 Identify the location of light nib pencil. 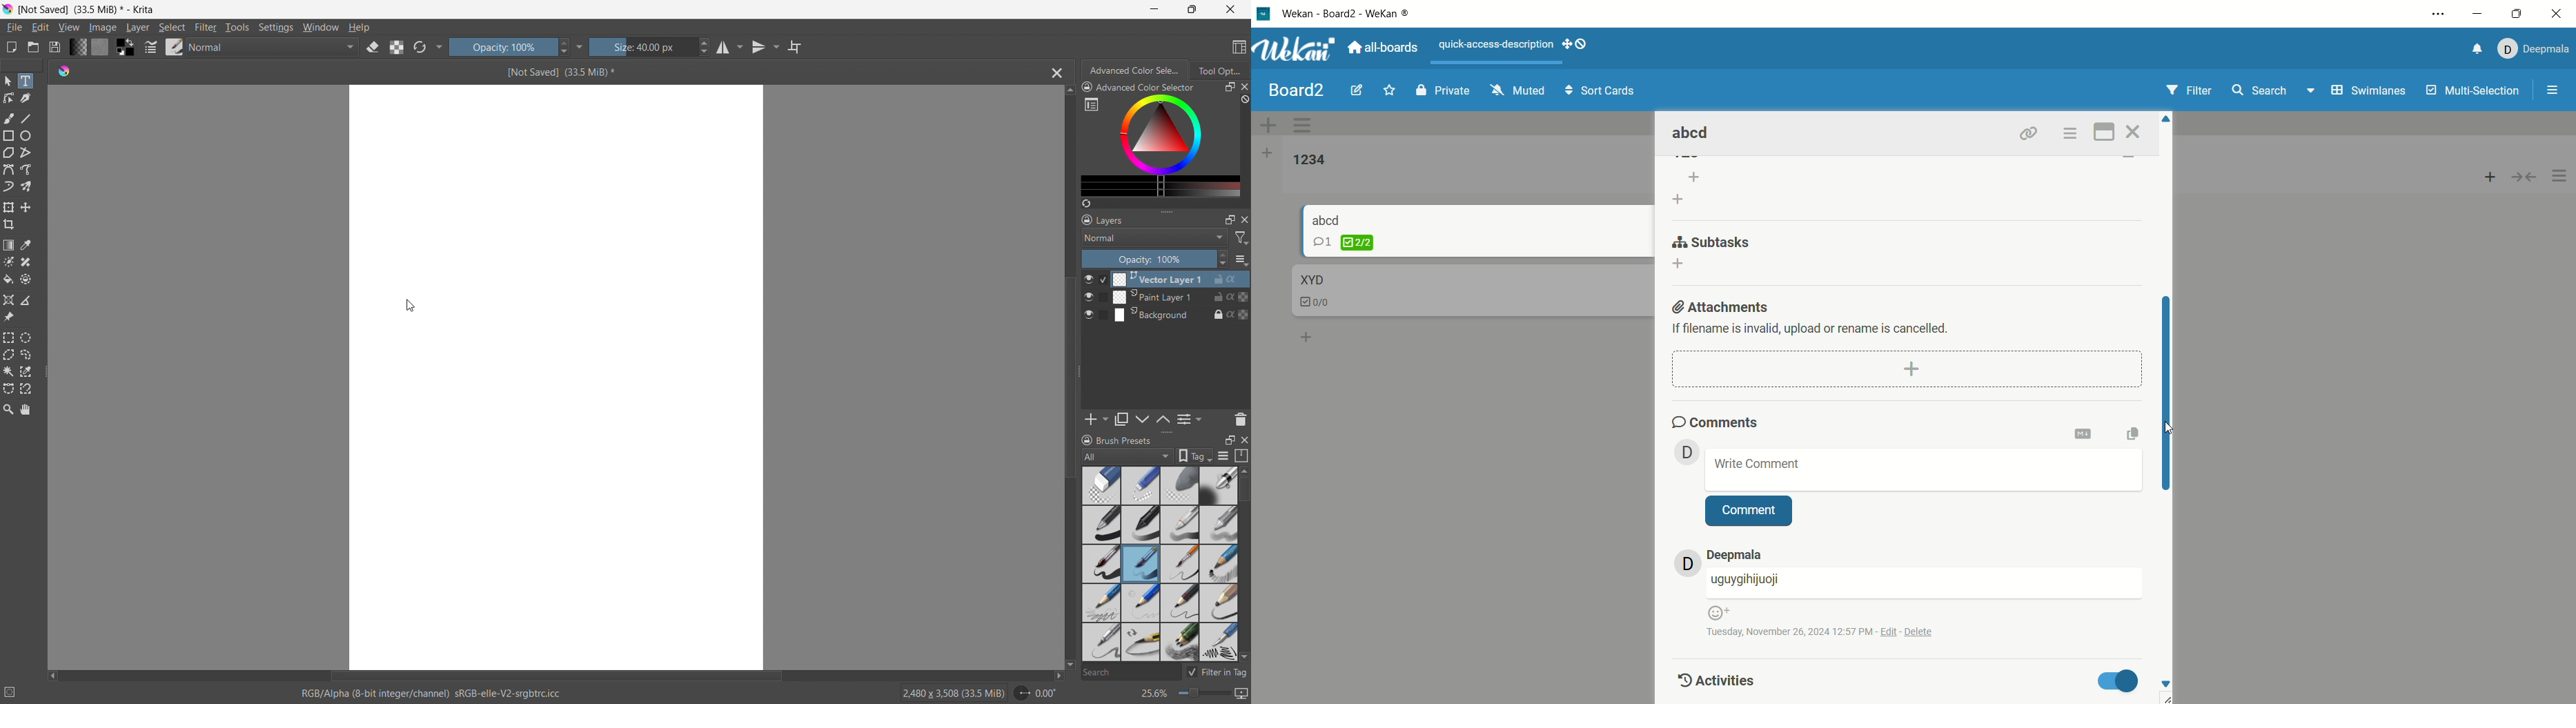
(1141, 603).